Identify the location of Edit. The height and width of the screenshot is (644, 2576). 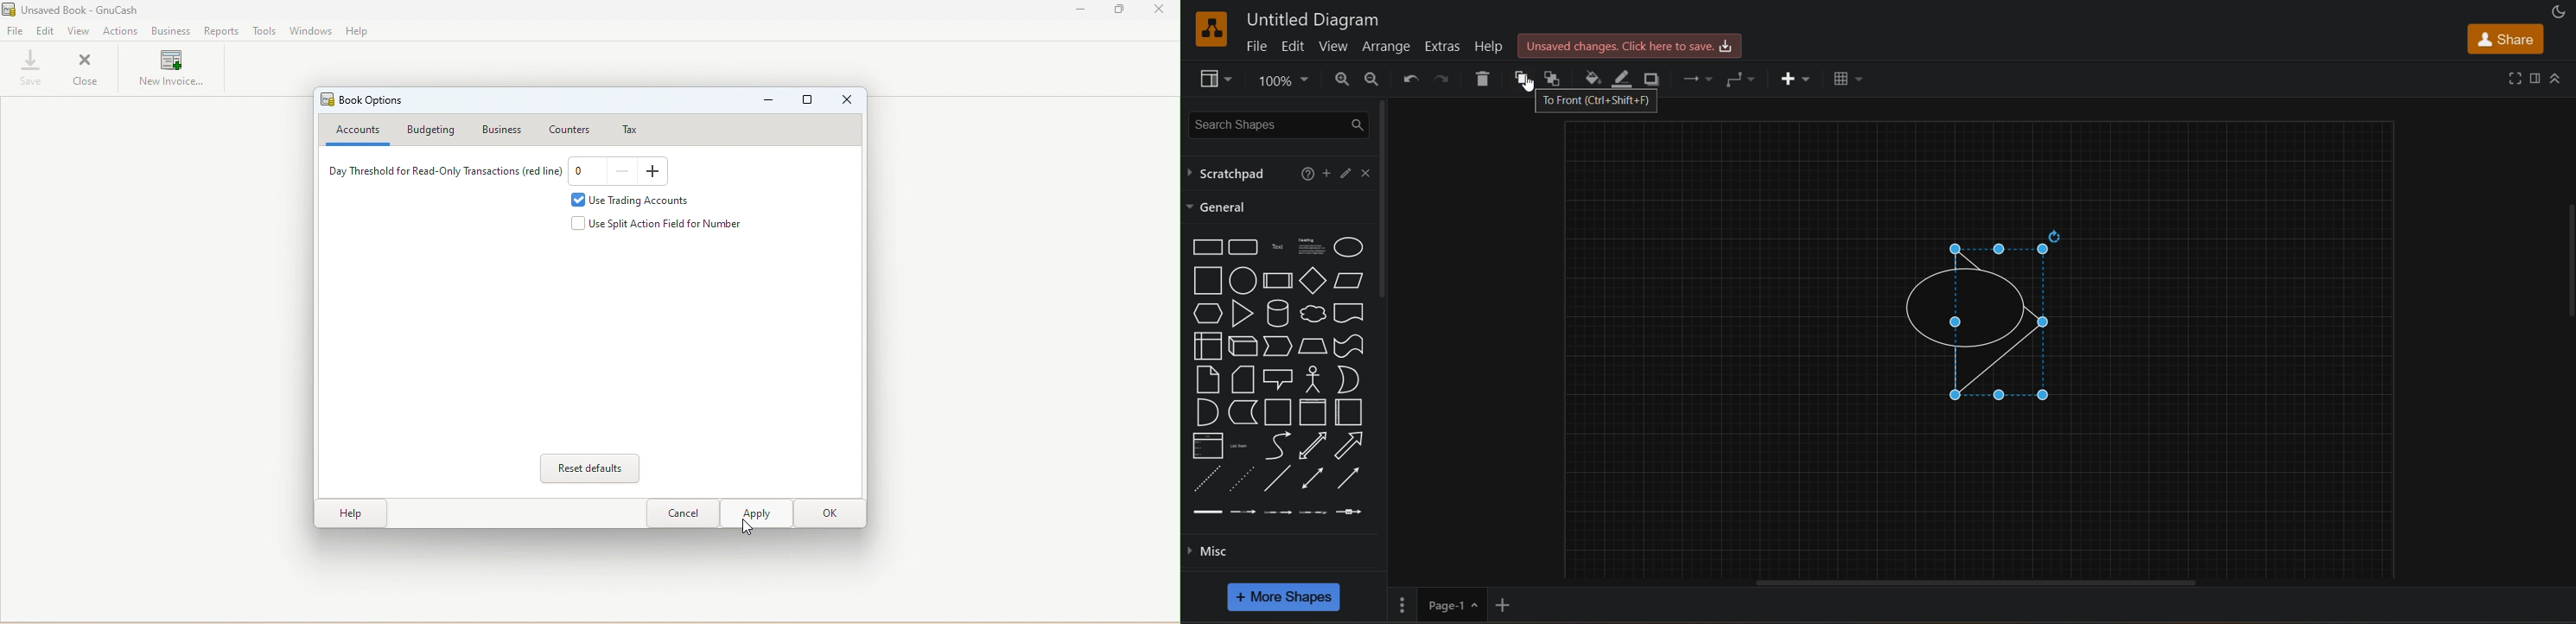
(46, 33).